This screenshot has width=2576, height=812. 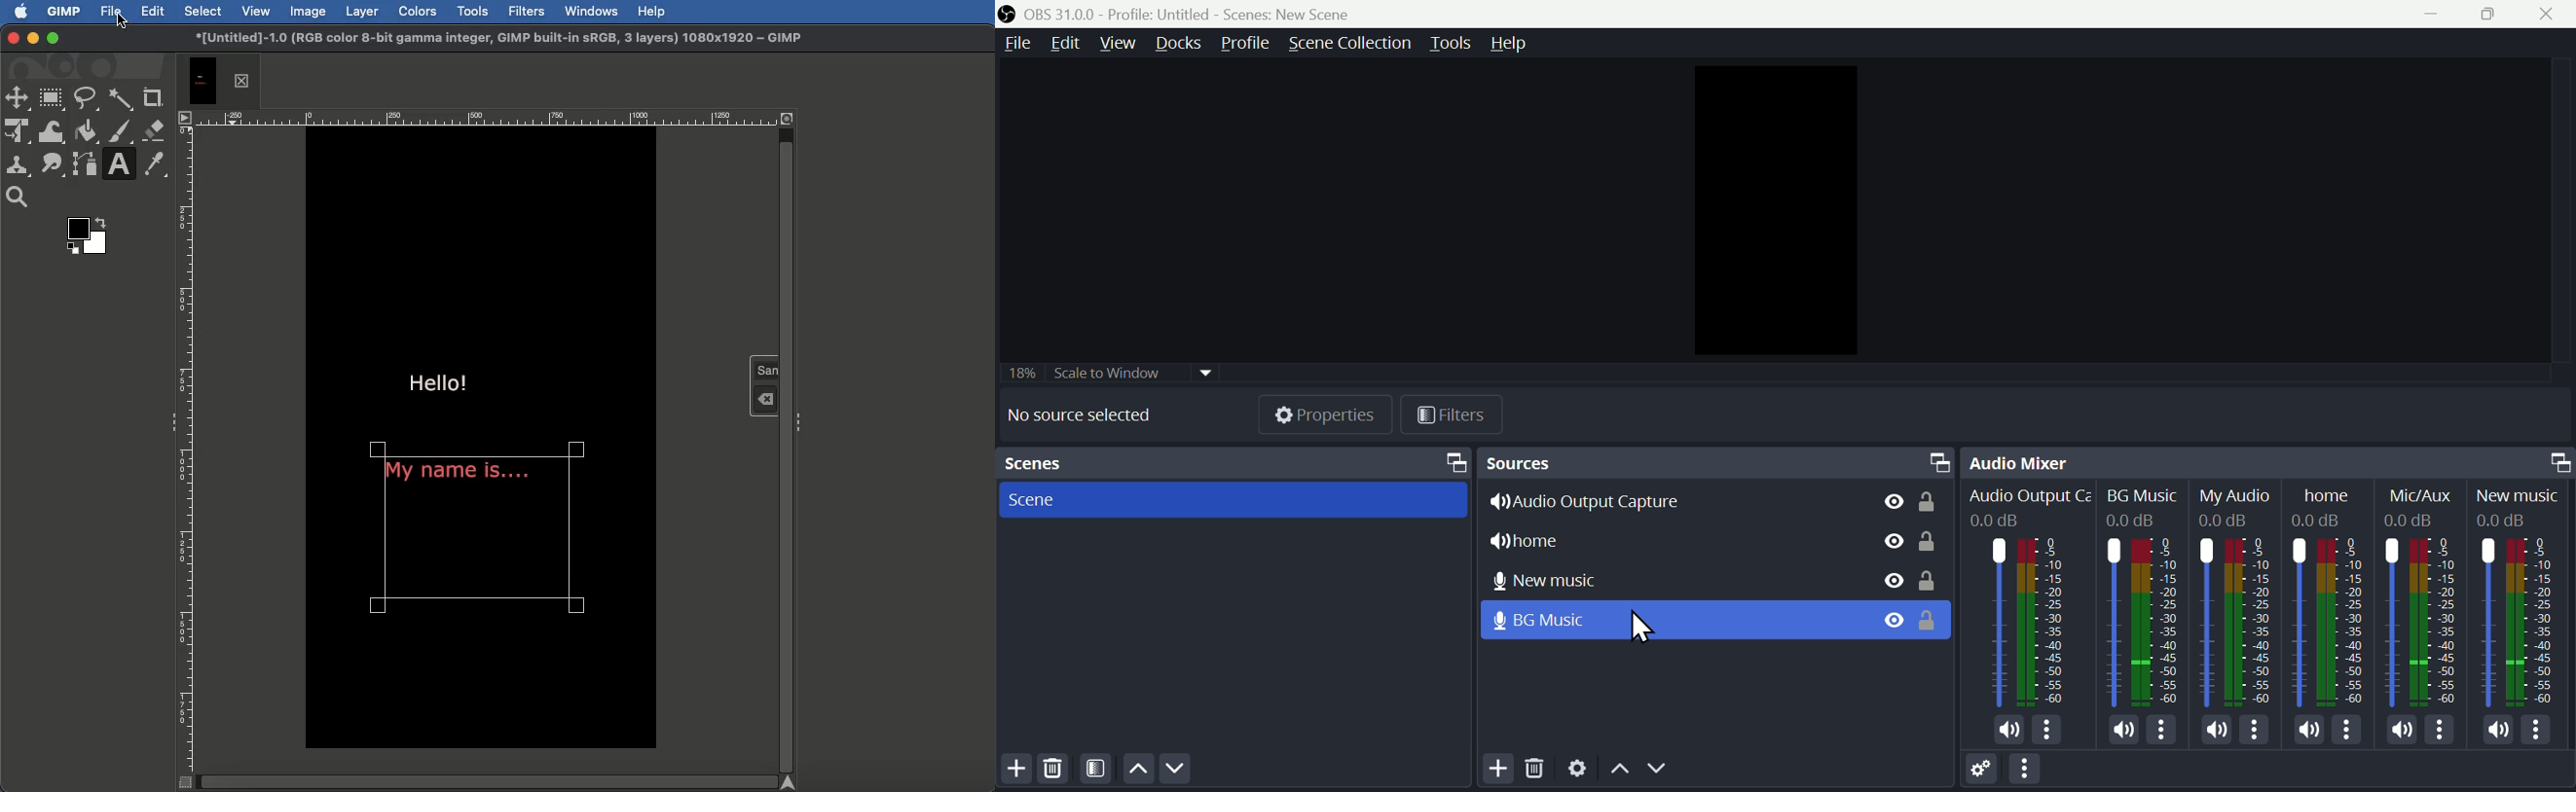 What do you see at coordinates (1562, 578) in the screenshot?
I see `New music` at bounding box center [1562, 578].